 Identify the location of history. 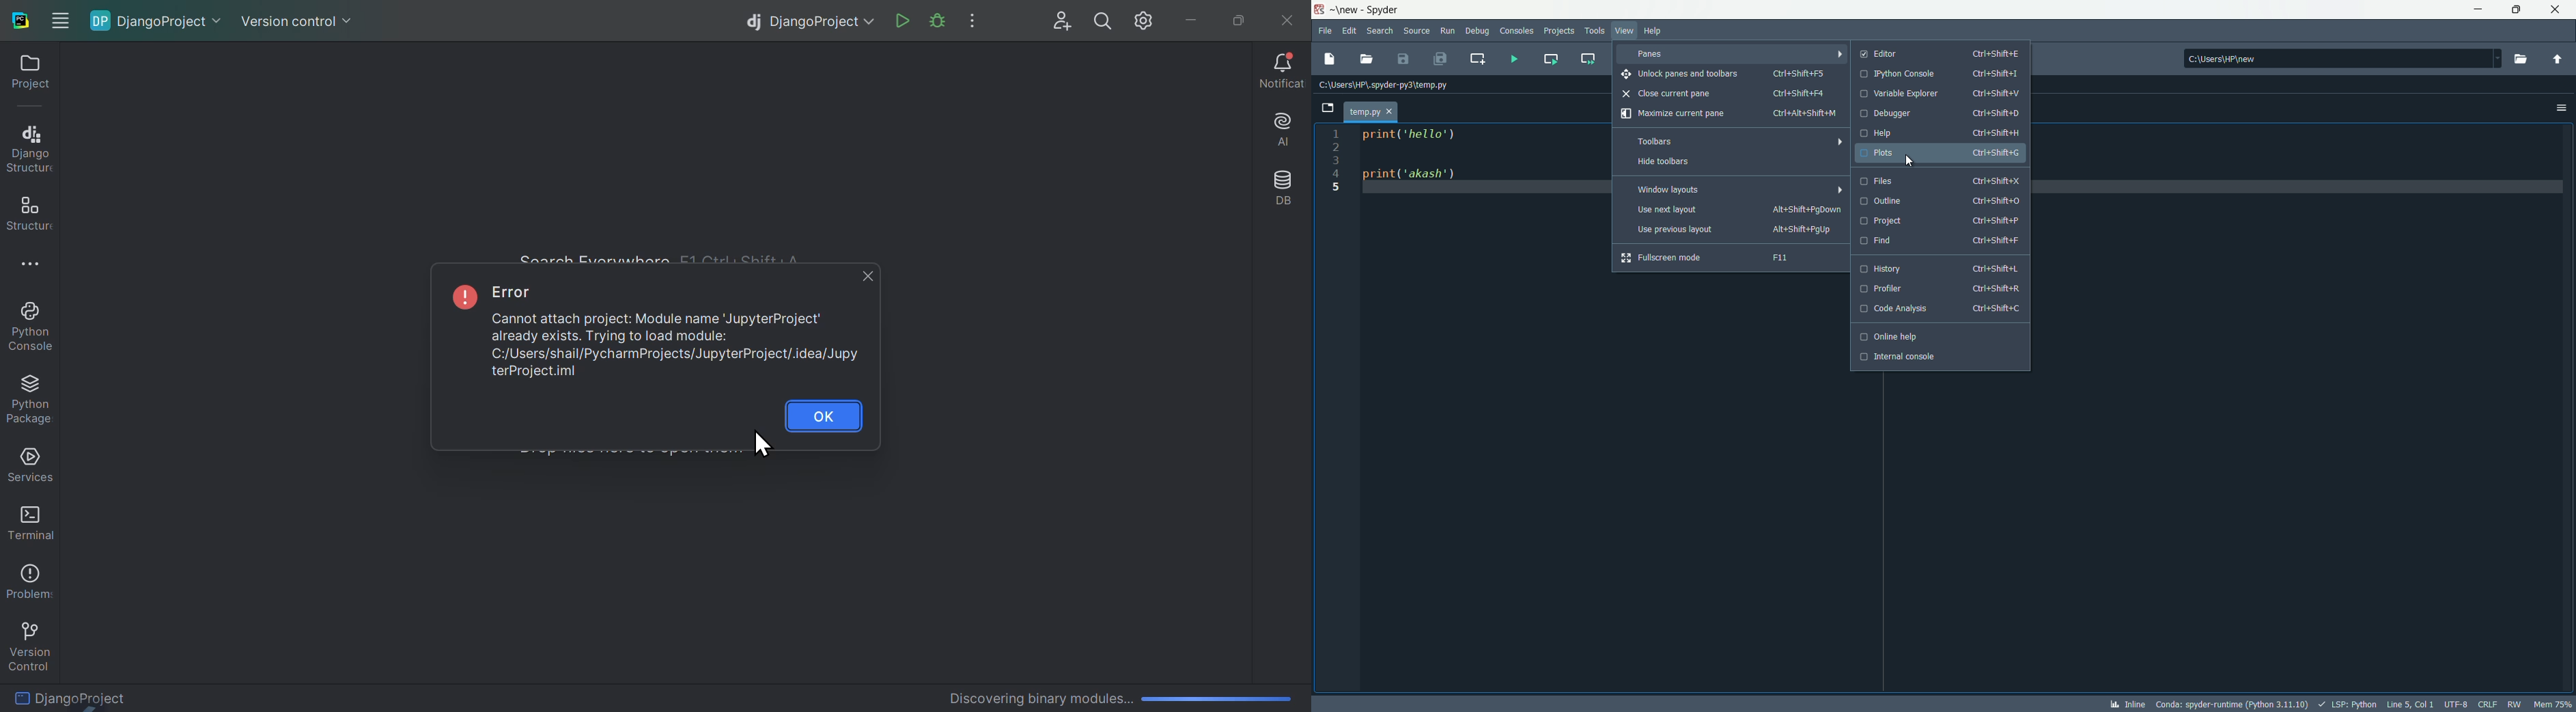
(1938, 269).